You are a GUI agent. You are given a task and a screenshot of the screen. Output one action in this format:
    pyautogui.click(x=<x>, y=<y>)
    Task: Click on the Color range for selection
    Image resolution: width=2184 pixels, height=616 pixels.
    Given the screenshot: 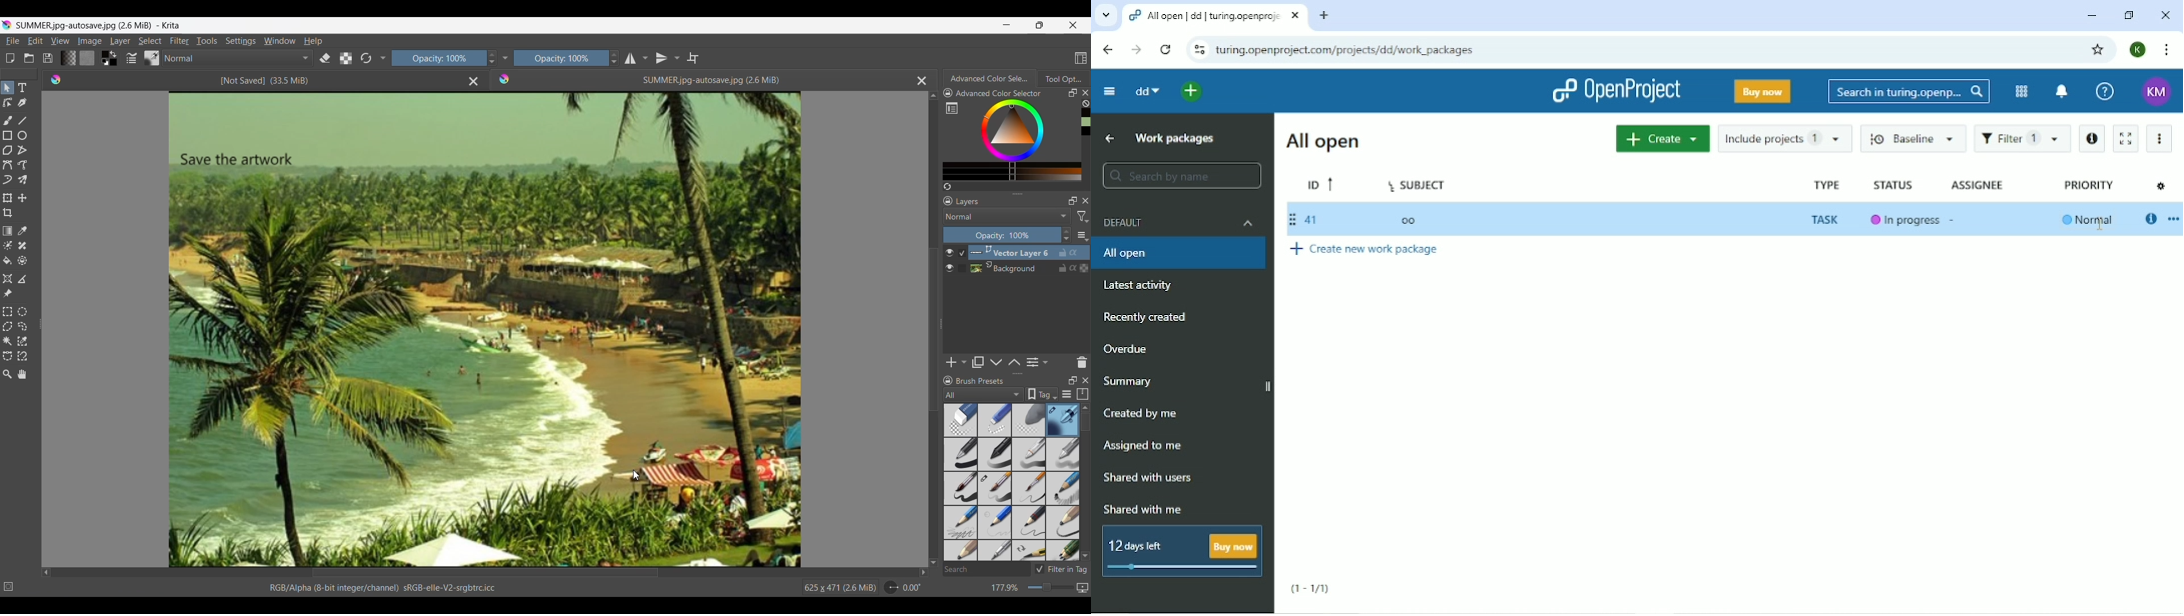 What is the action you would take?
    pyautogui.click(x=1020, y=140)
    